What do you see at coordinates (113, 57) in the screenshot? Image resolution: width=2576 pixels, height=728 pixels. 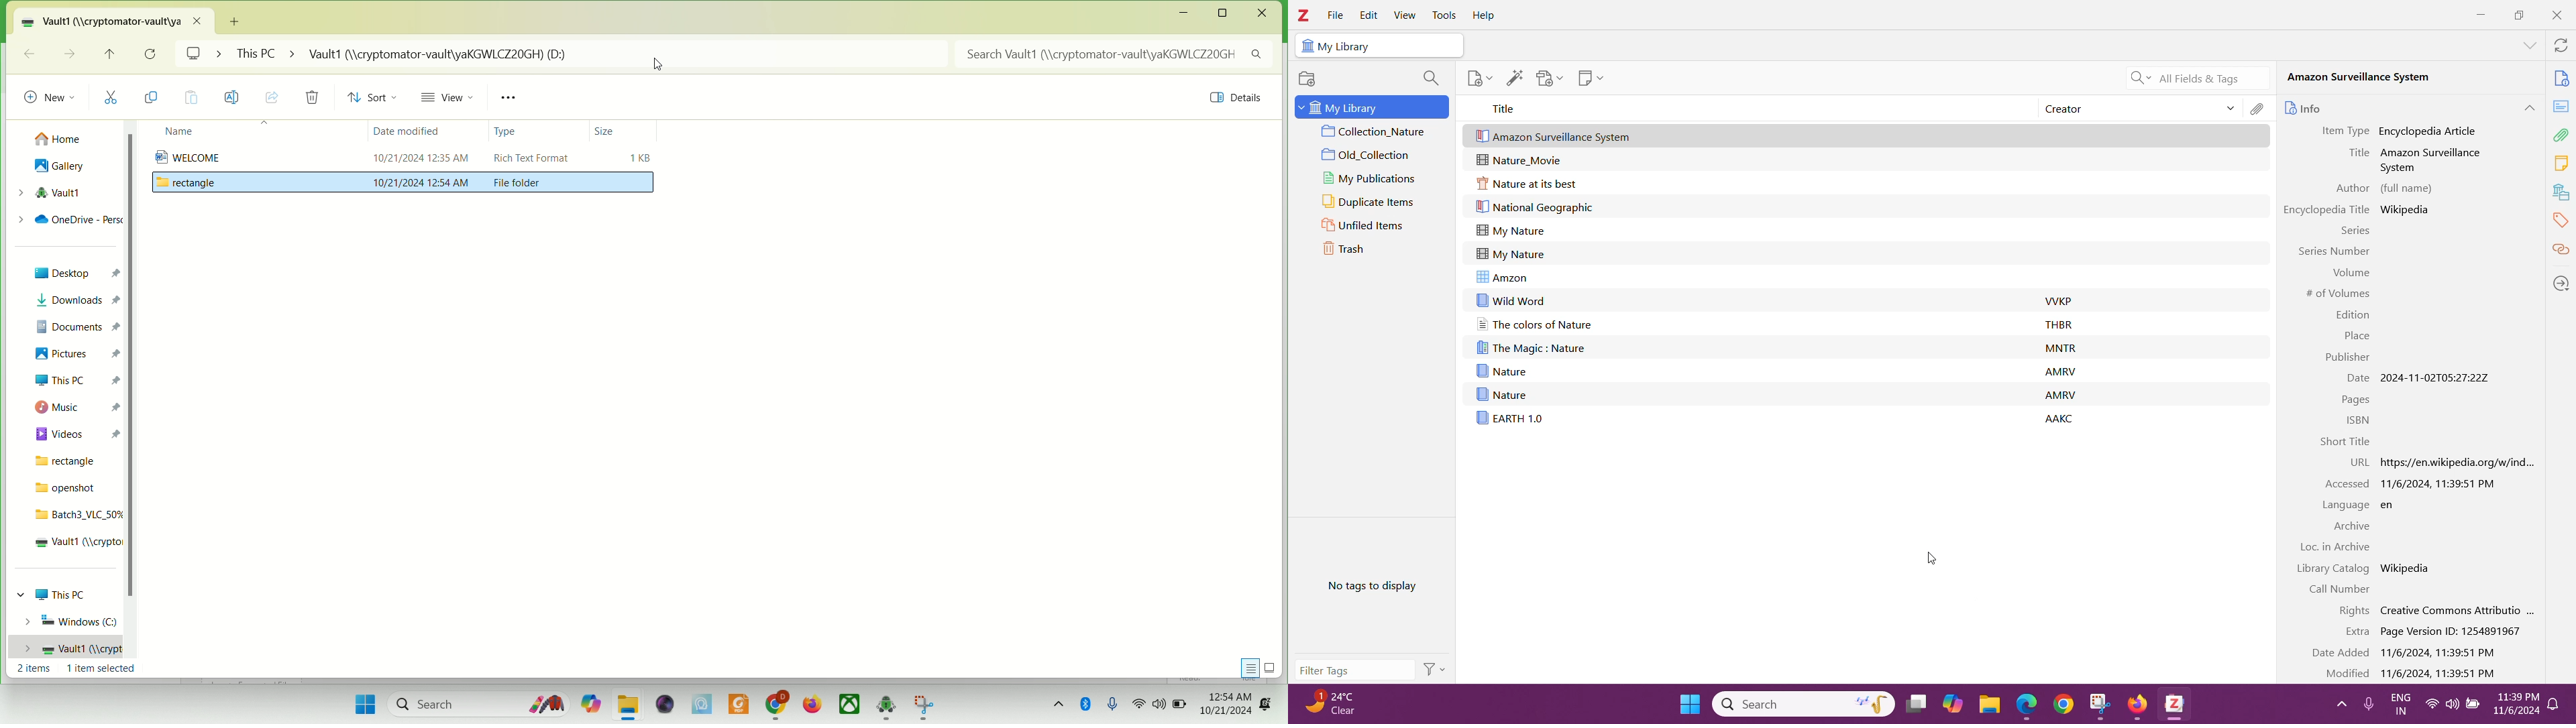 I see `up to` at bounding box center [113, 57].